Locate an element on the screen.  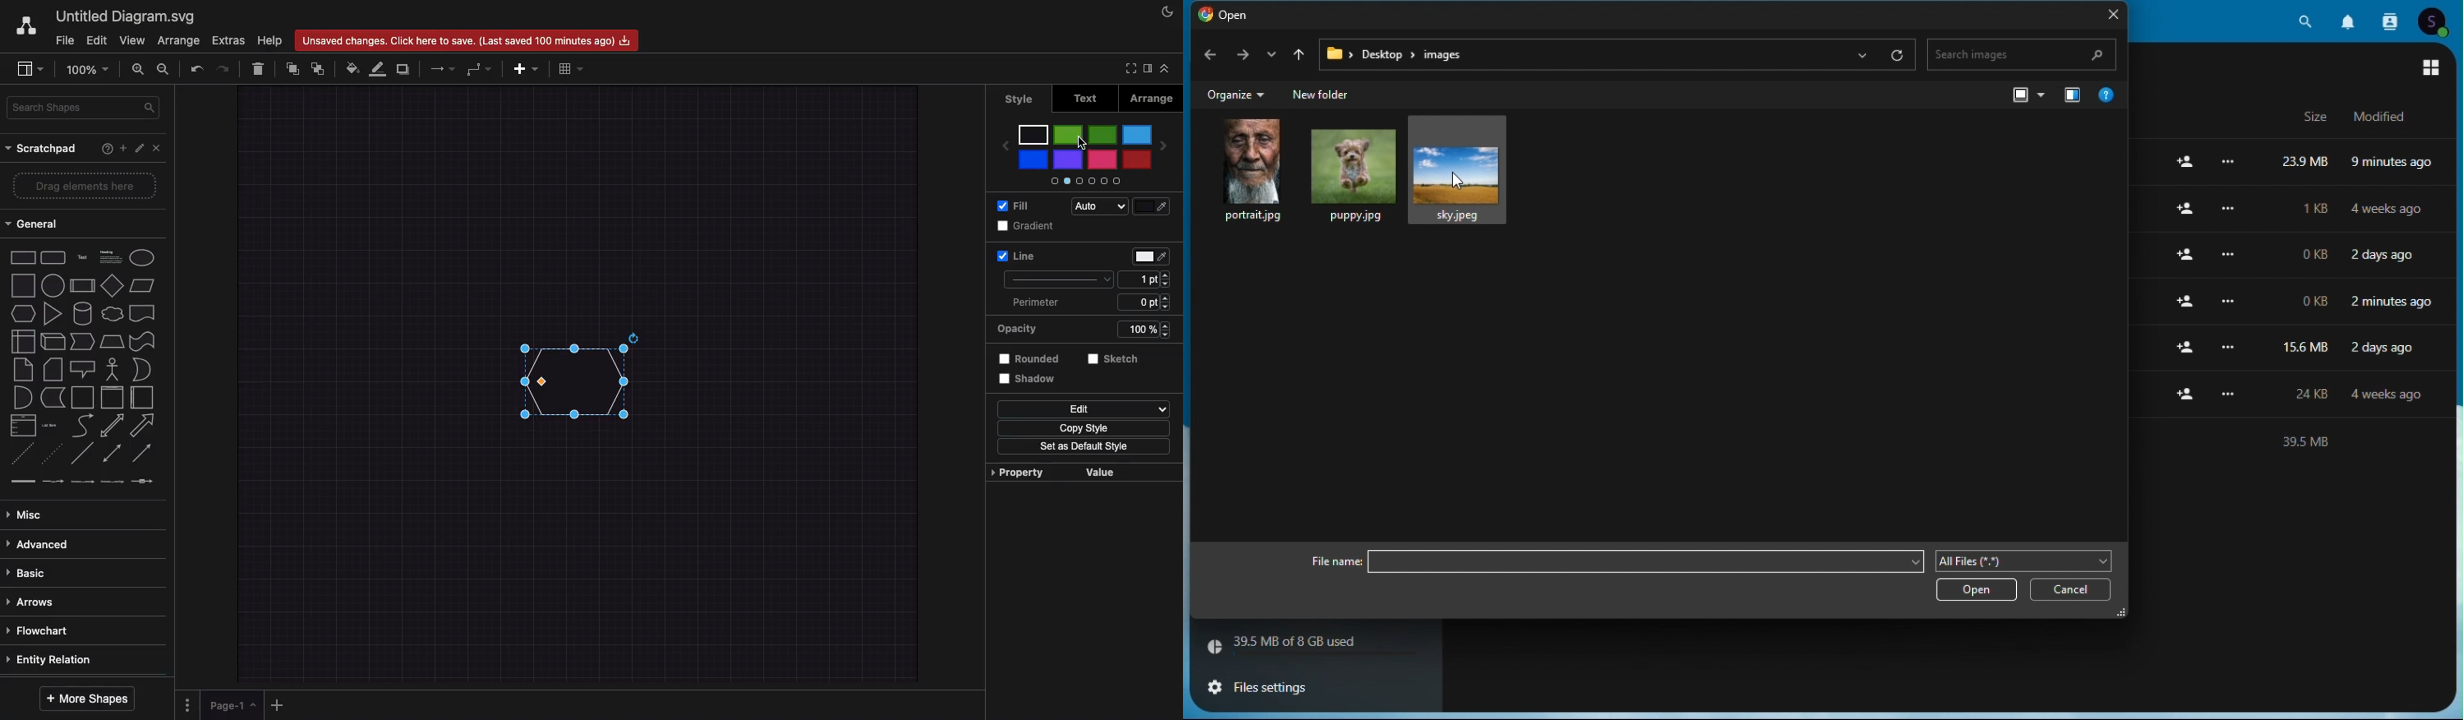
Duplicate is located at coordinates (405, 69).